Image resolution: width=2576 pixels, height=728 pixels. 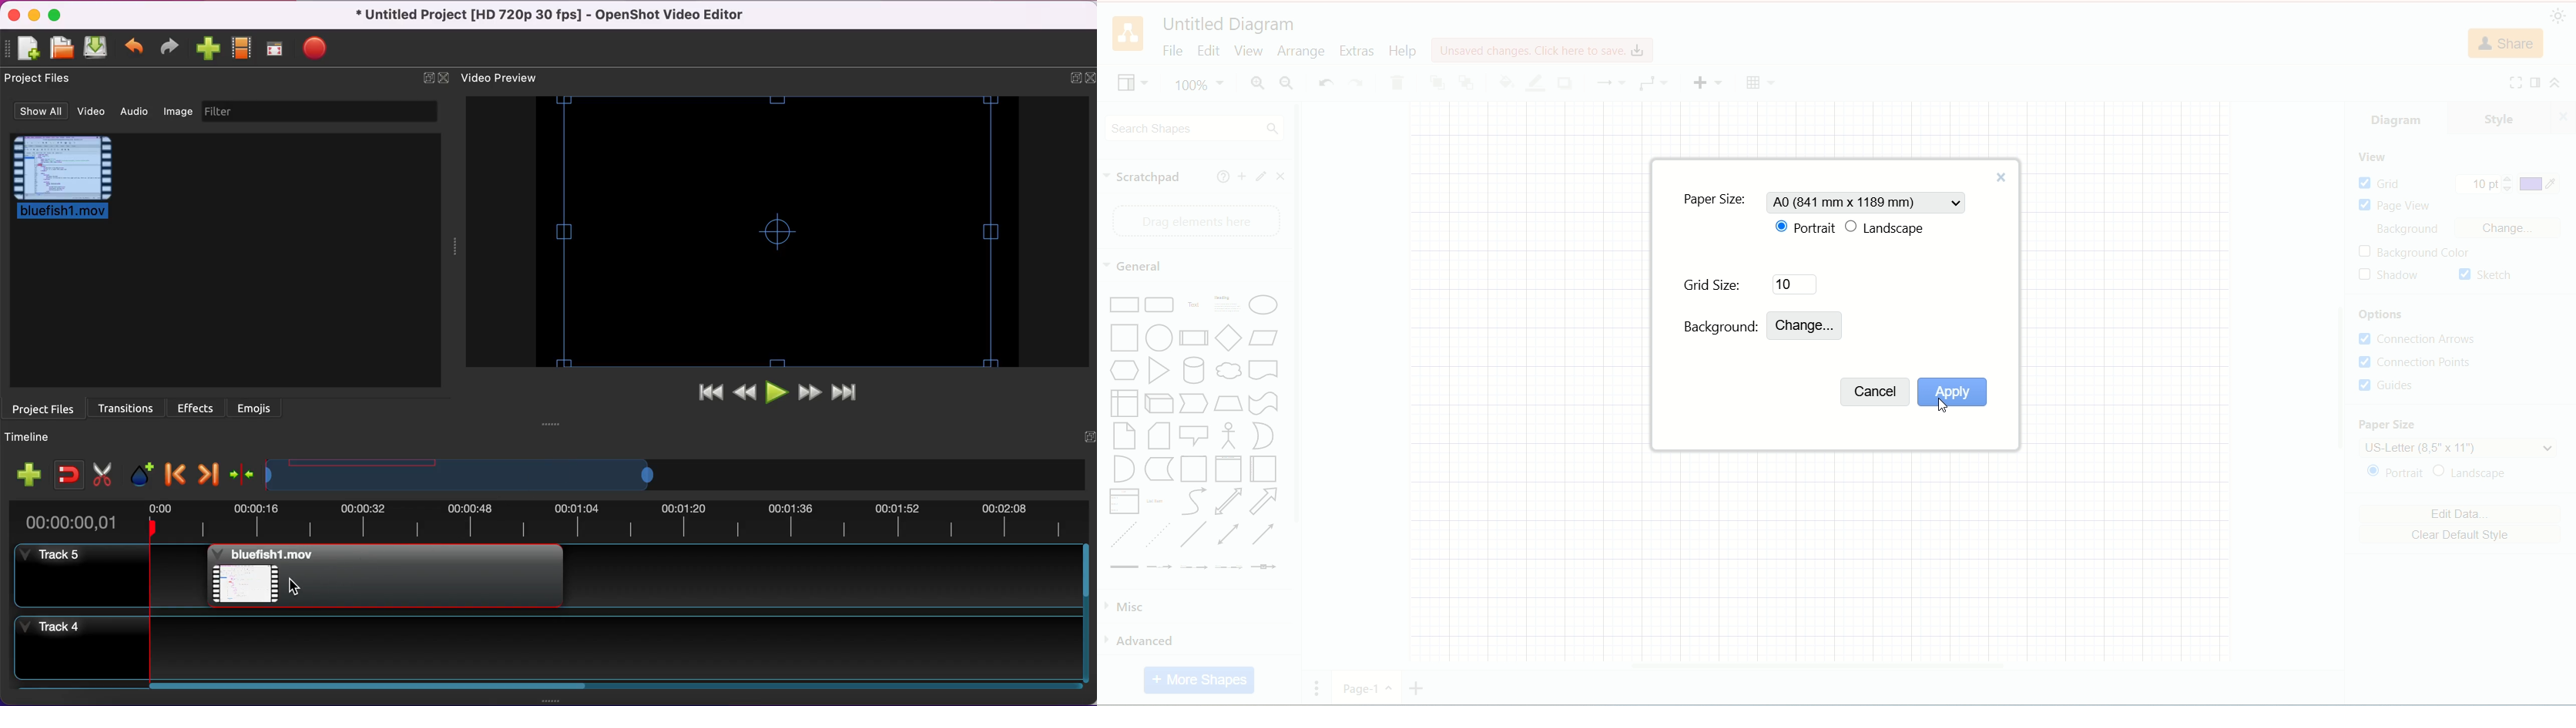 I want to click on Callout, so click(x=1195, y=437).